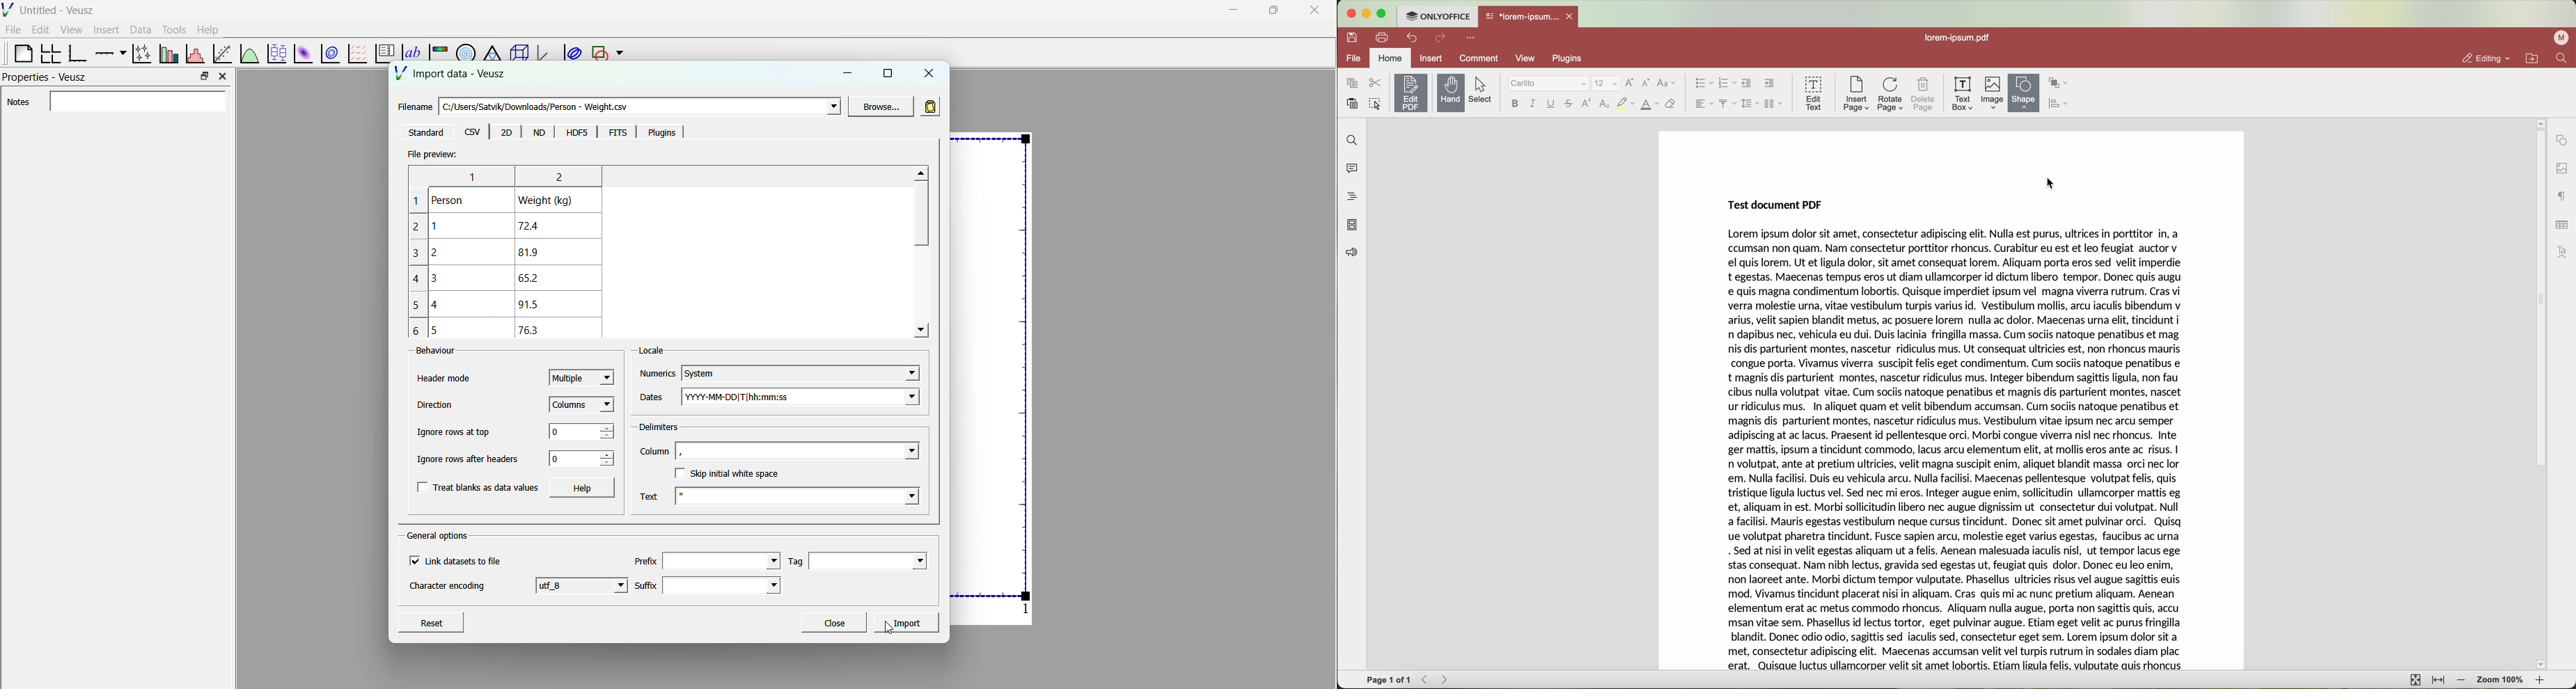  Describe the element at coordinates (2023, 92) in the screenshot. I see `shape` at that location.